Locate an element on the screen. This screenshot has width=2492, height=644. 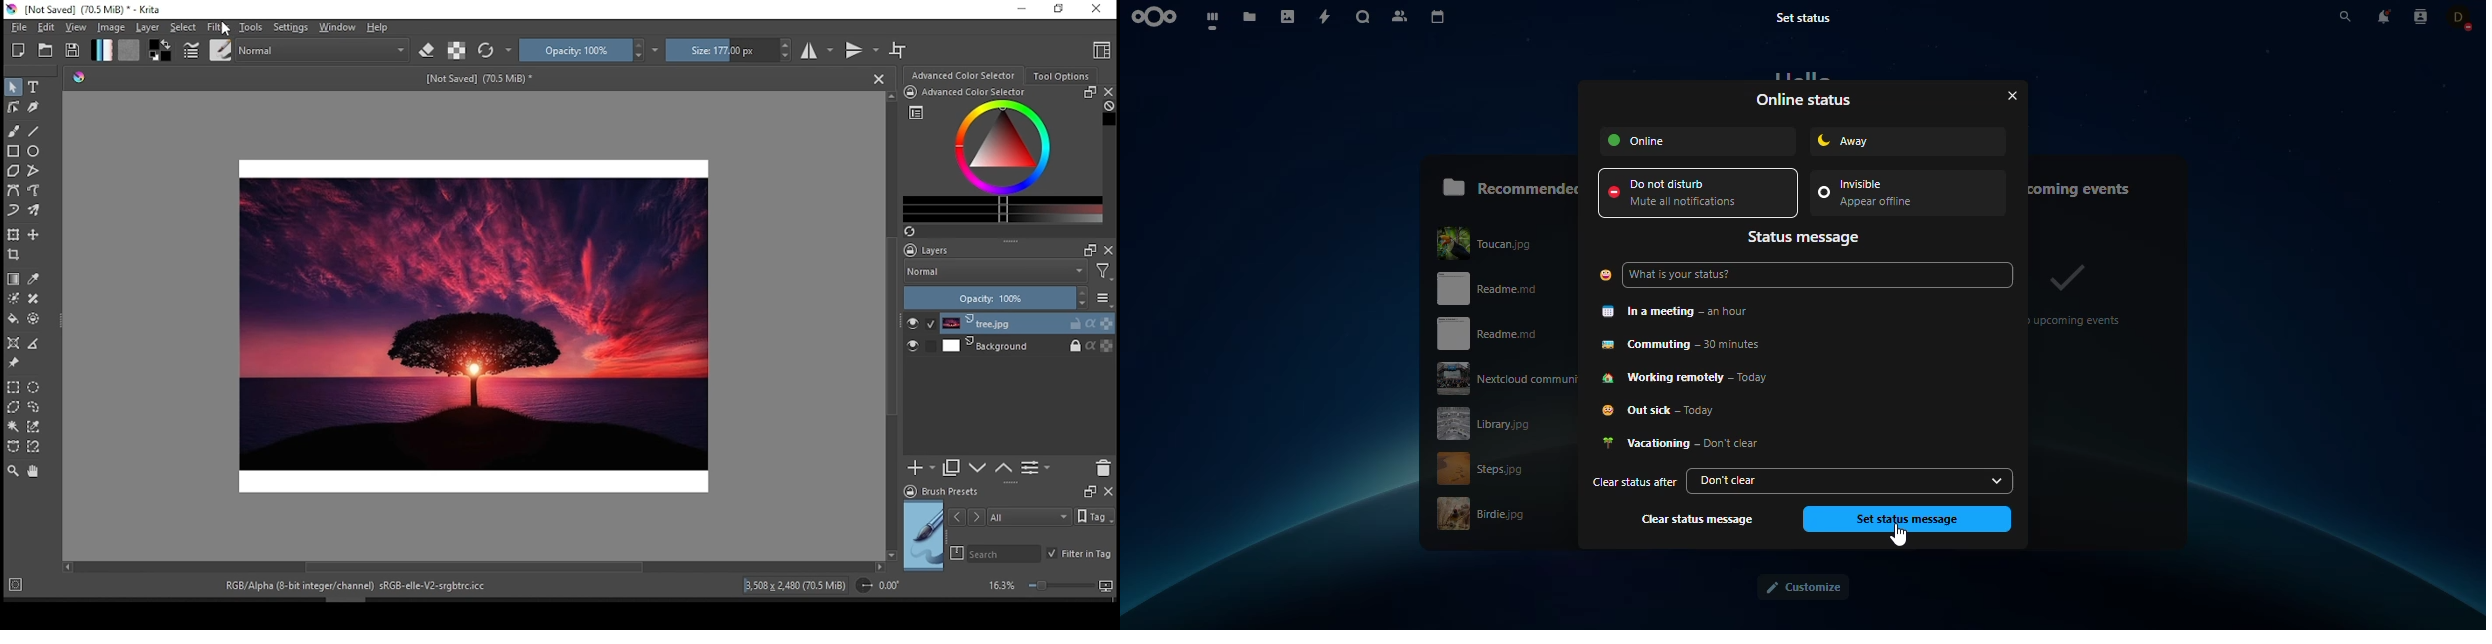
window is located at coordinates (338, 27).